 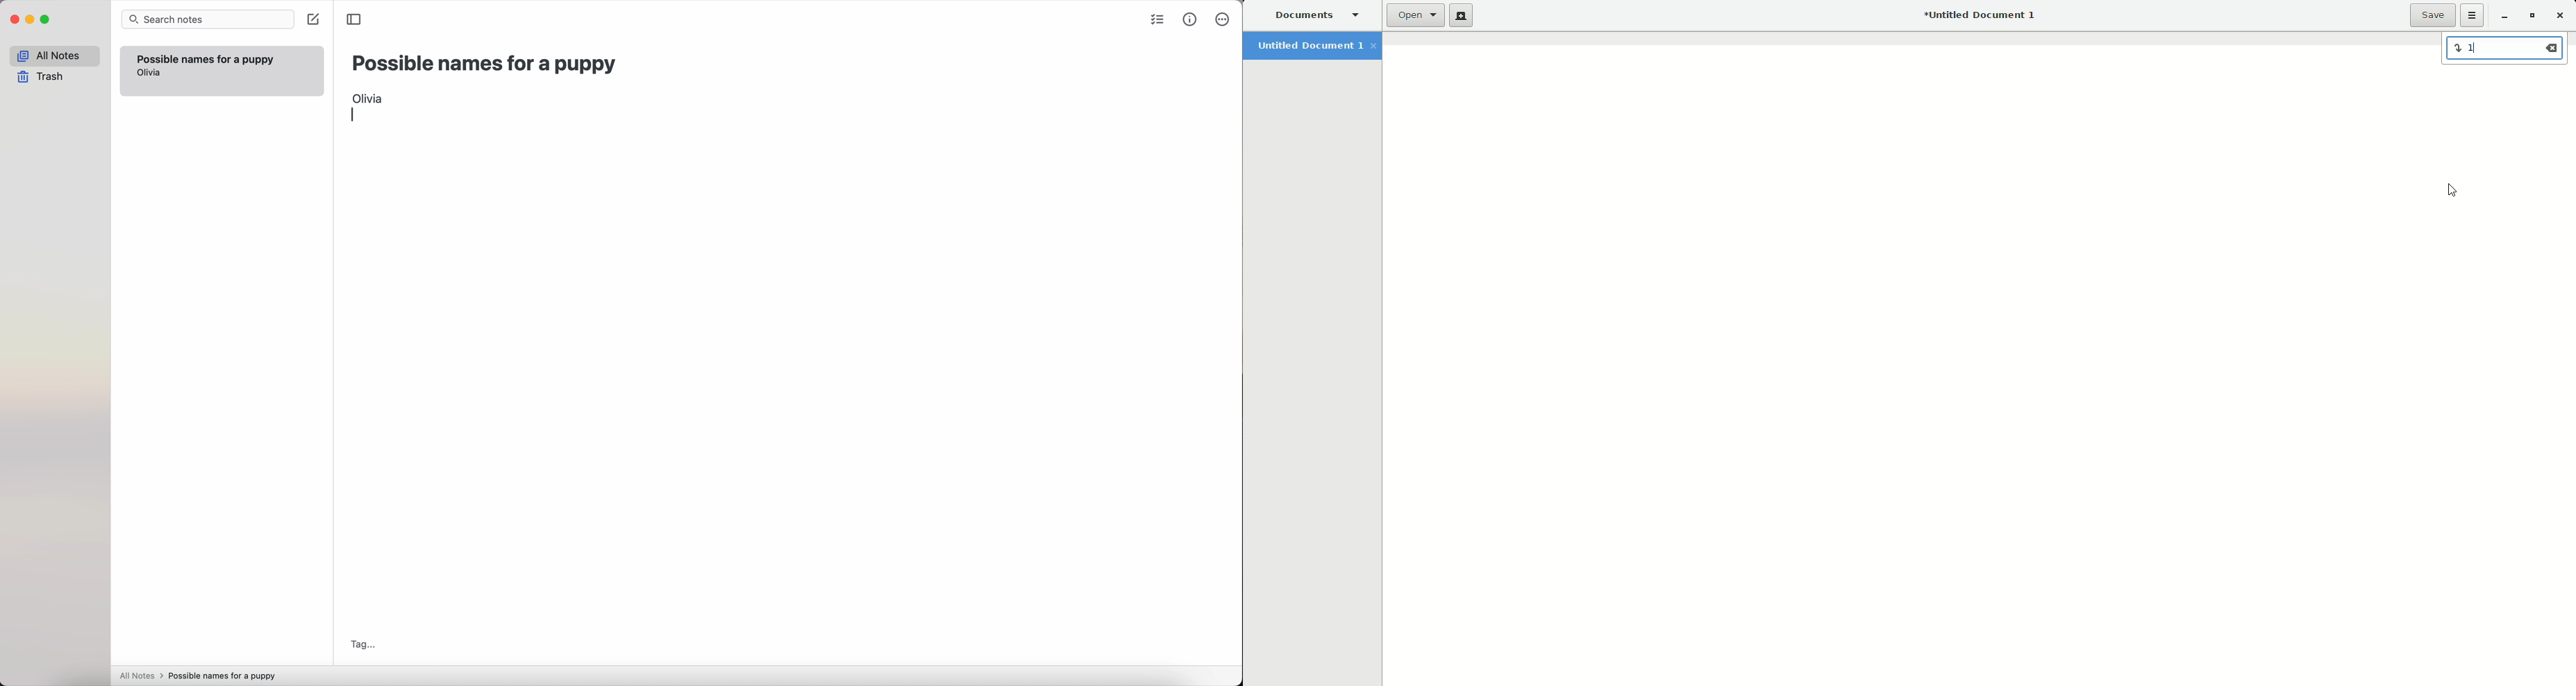 I want to click on possible names for a puppy note, so click(x=205, y=57).